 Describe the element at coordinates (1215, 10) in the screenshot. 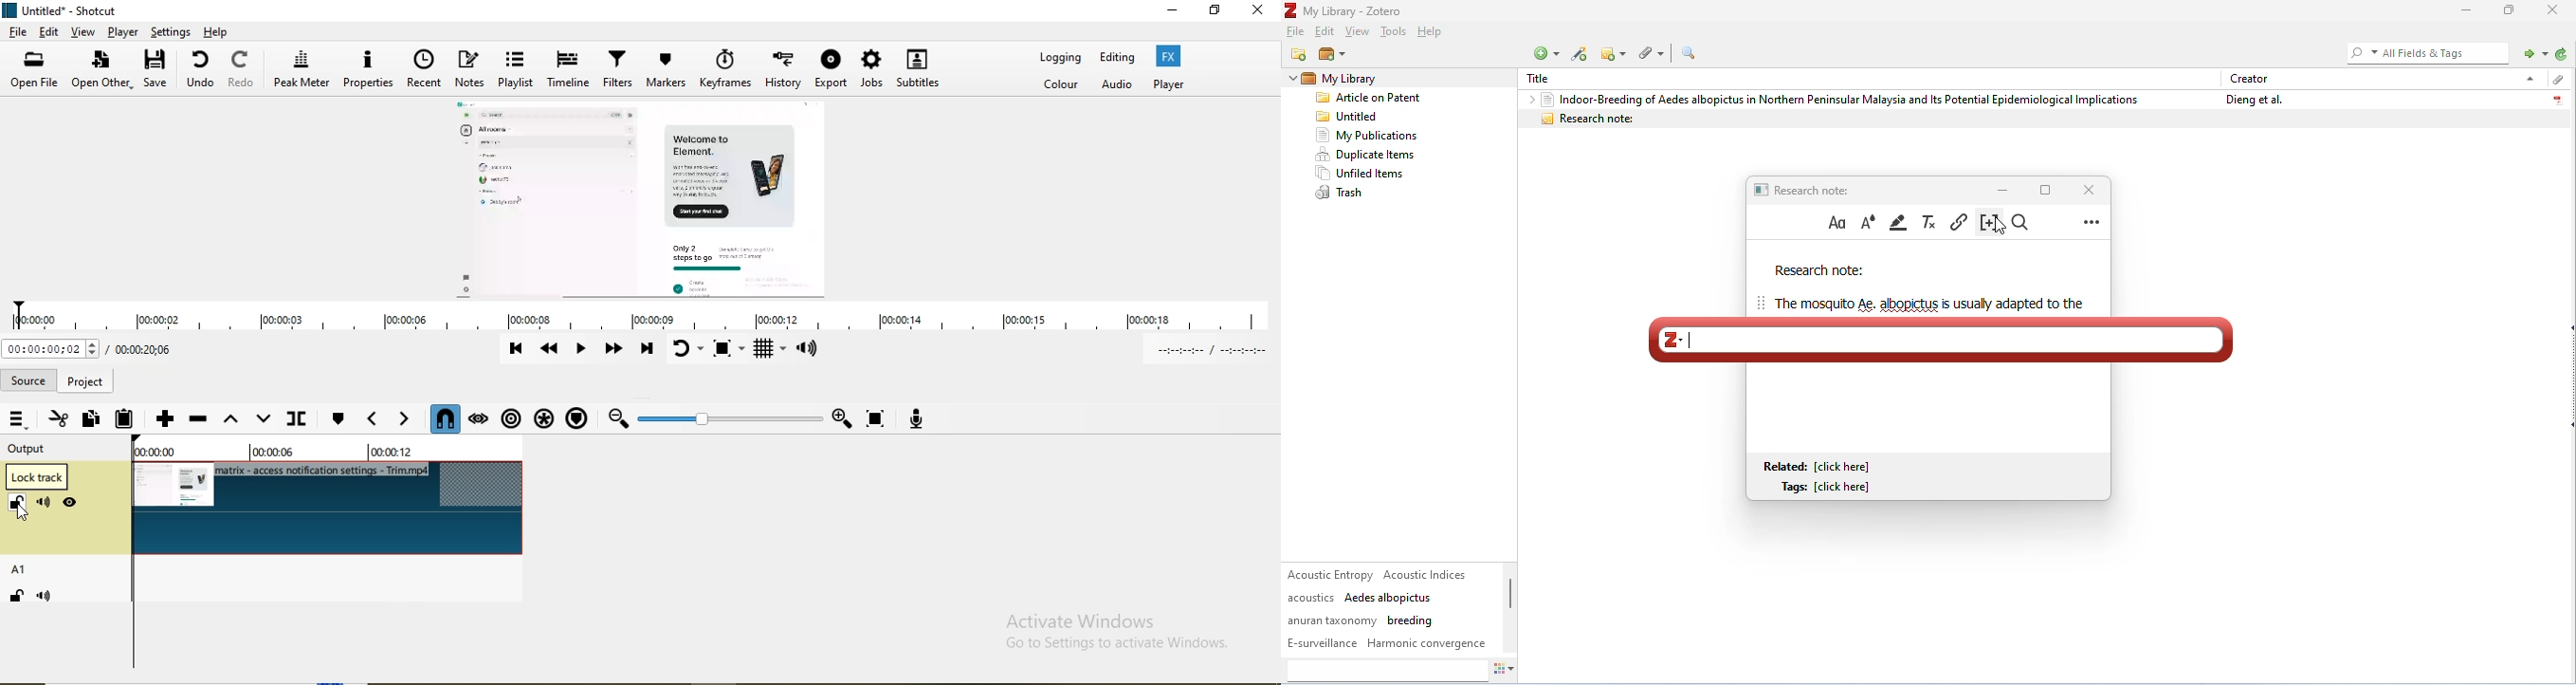

I see `Restore` at that location.